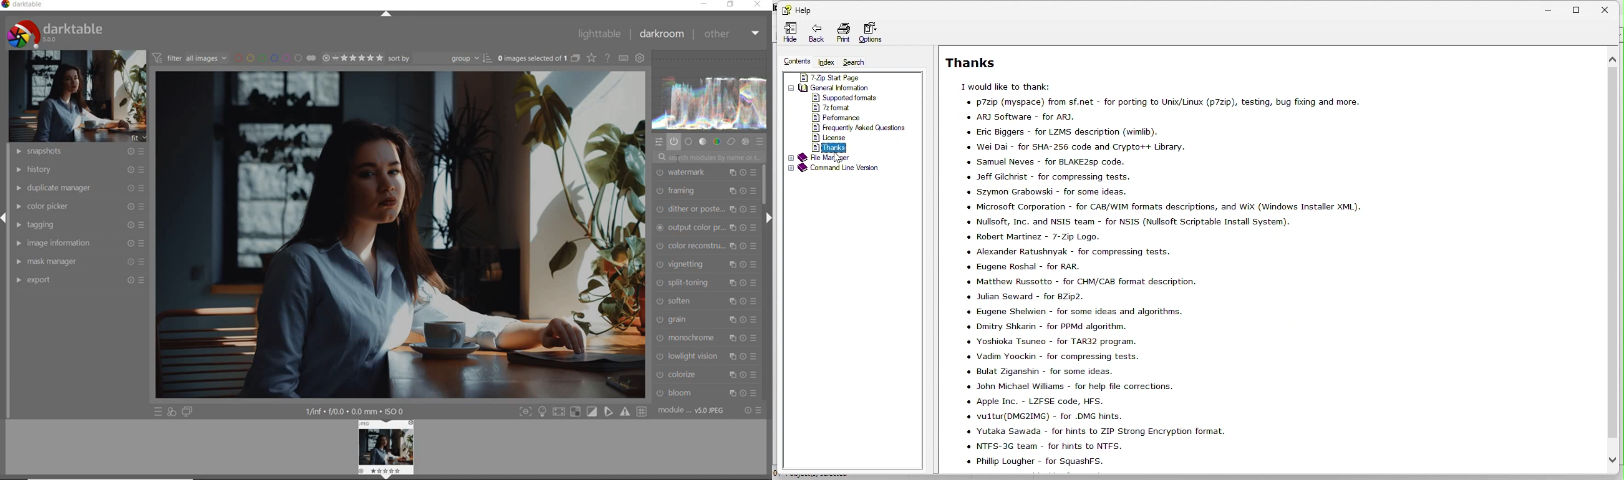 This screenshot has width=1624, height=504. Describe the element at coordinates (704, 4) in the screenshot. I see `minimize` at that location.